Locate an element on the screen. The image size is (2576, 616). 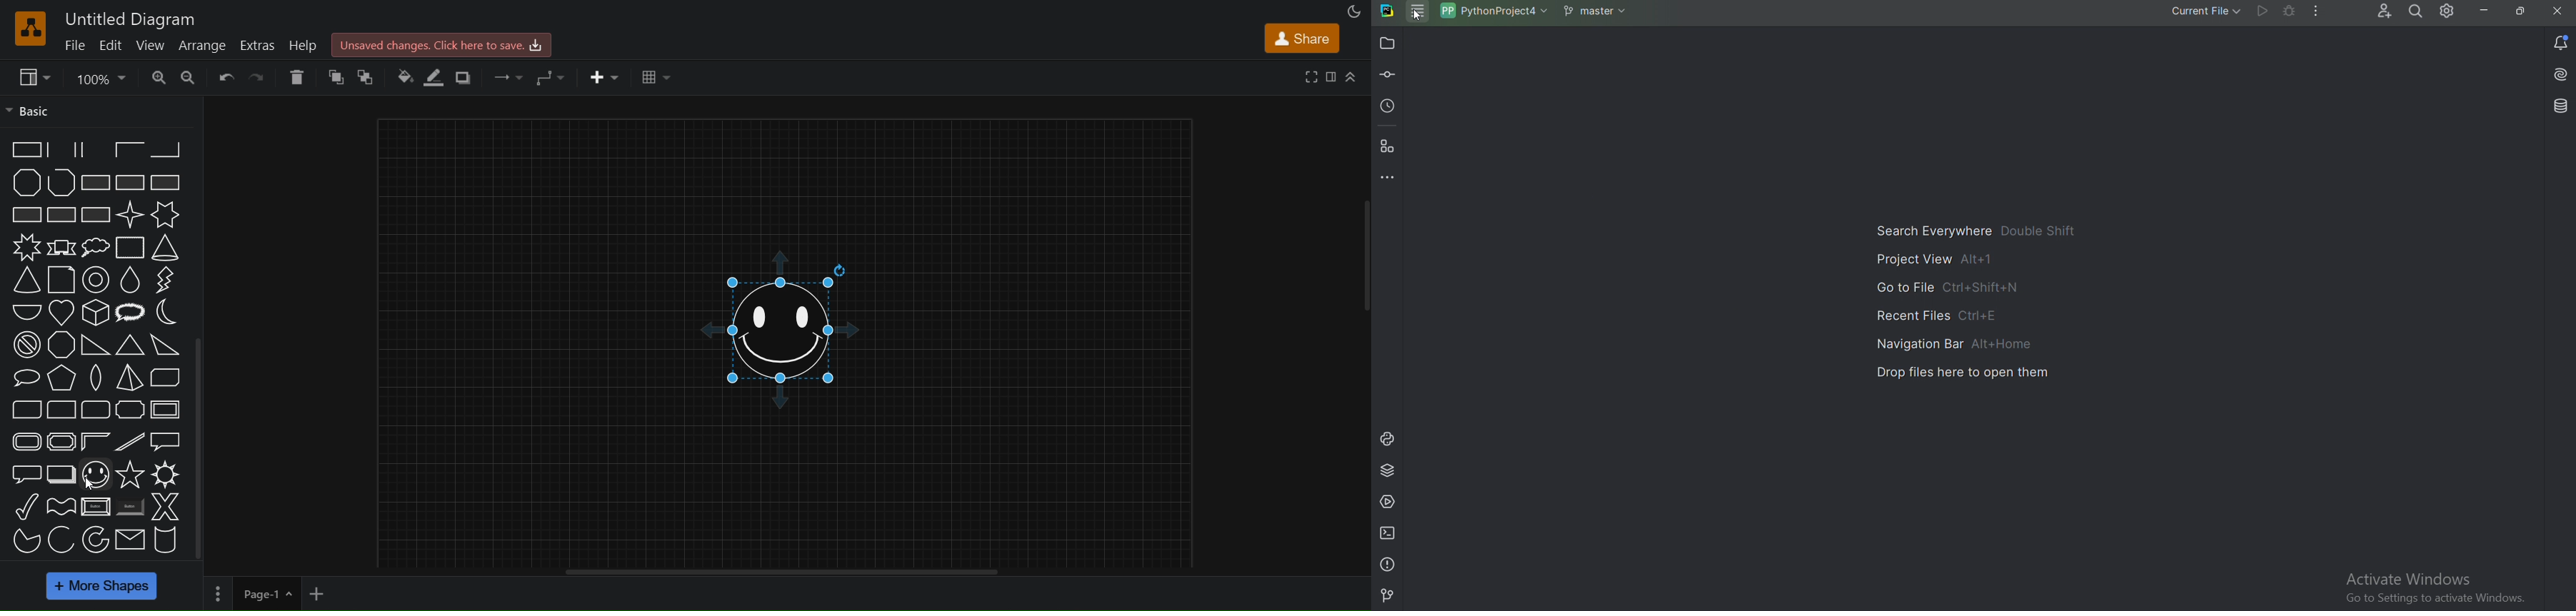
moon is located at coordinates (166, 313).